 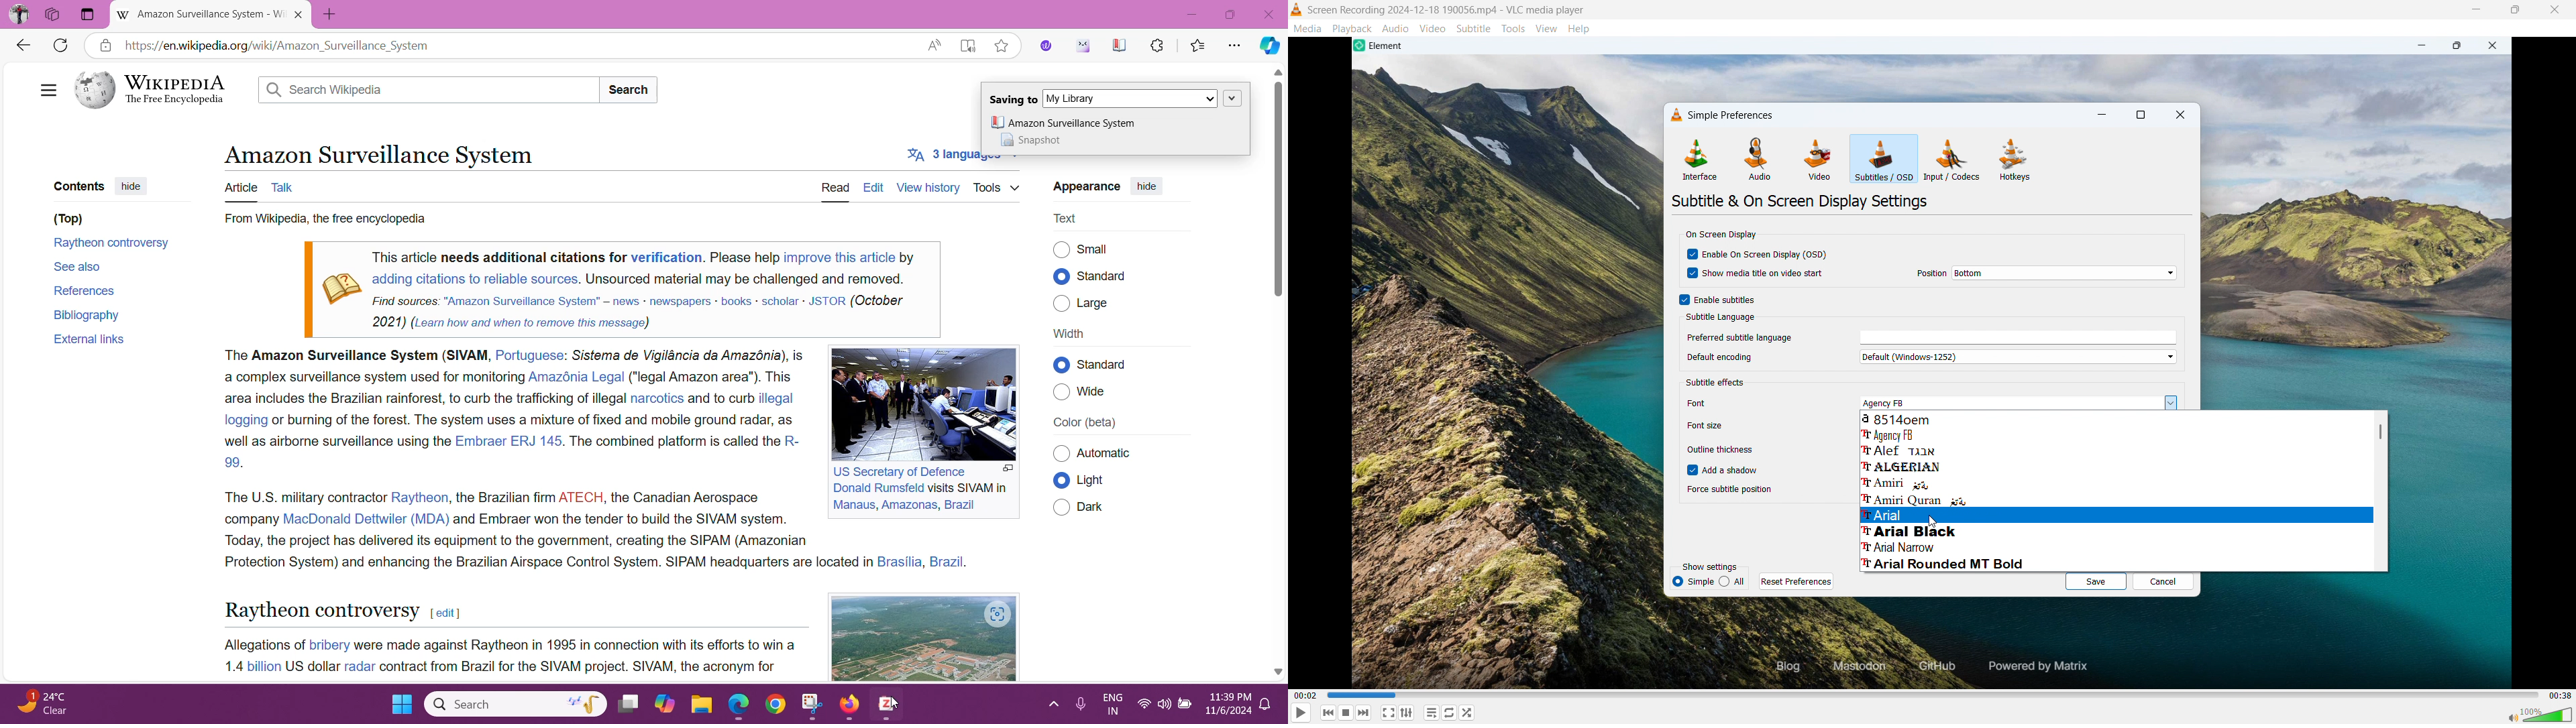 What do you see at coordinates (1079, 705) in the screenshot?
I see `microphone` at bounding box center [1079, 705].